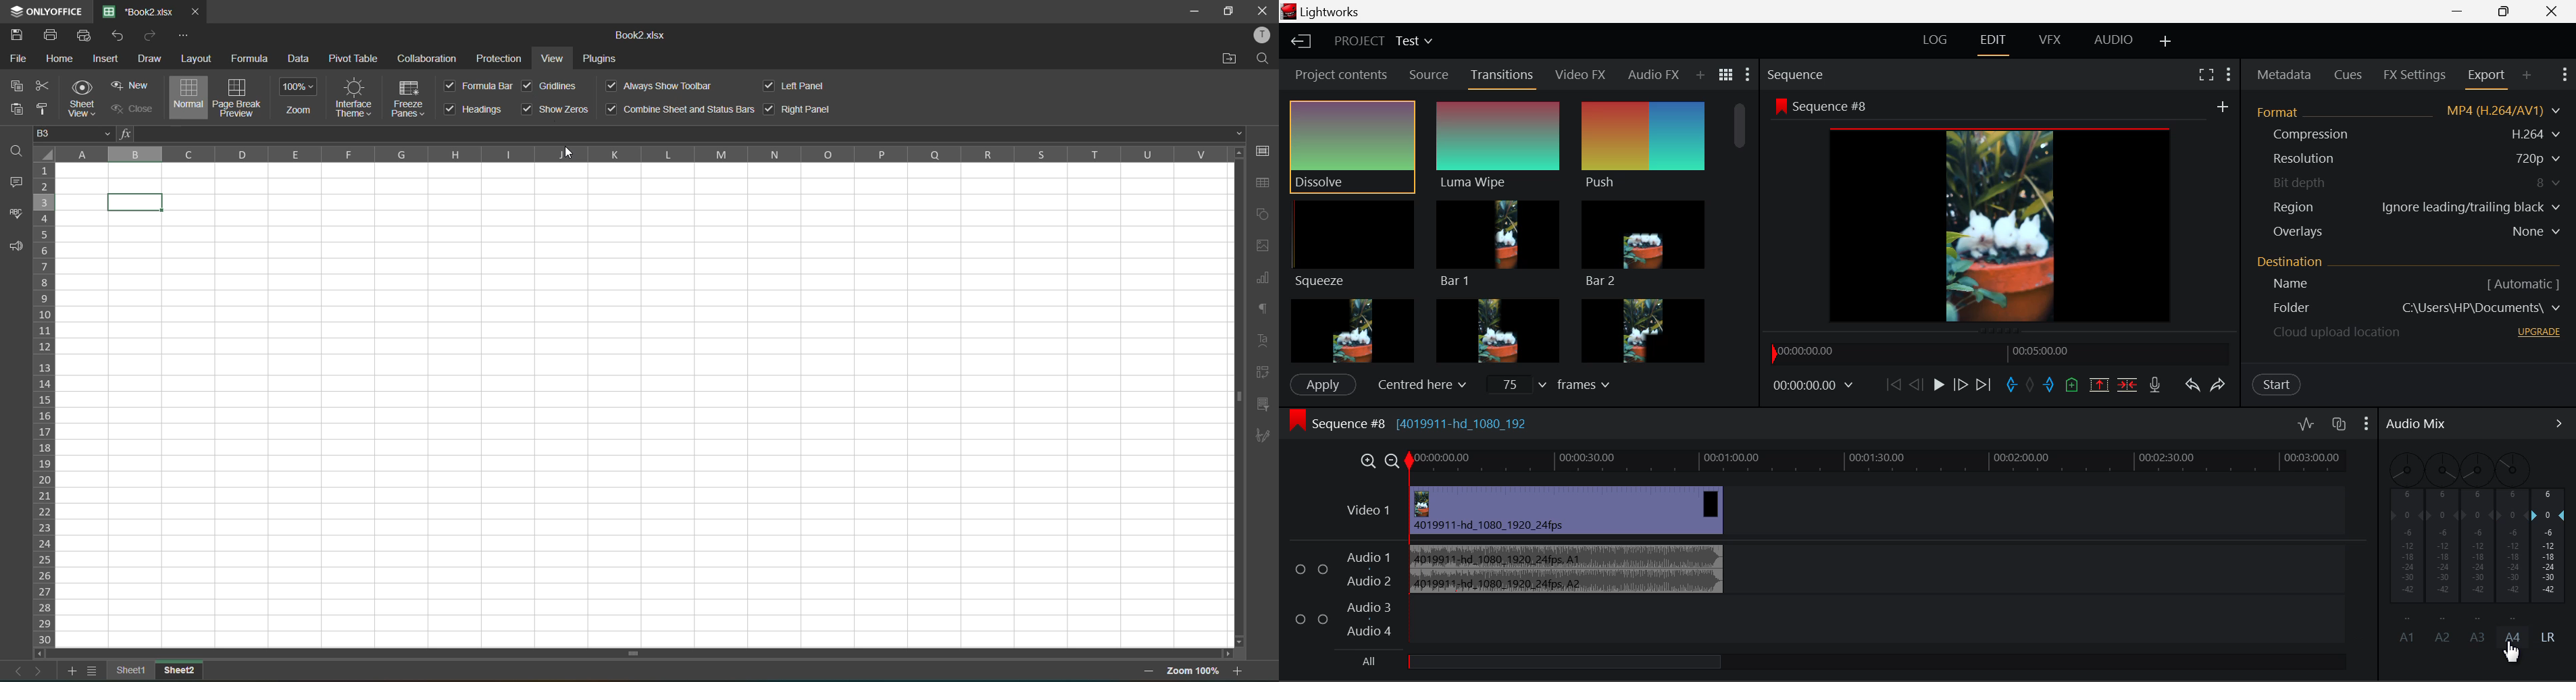 This screenshot has width=2576, height=700. Describe the element at coordinates (1858, 510) in the screenshot. I see `Video Layer` at that location.